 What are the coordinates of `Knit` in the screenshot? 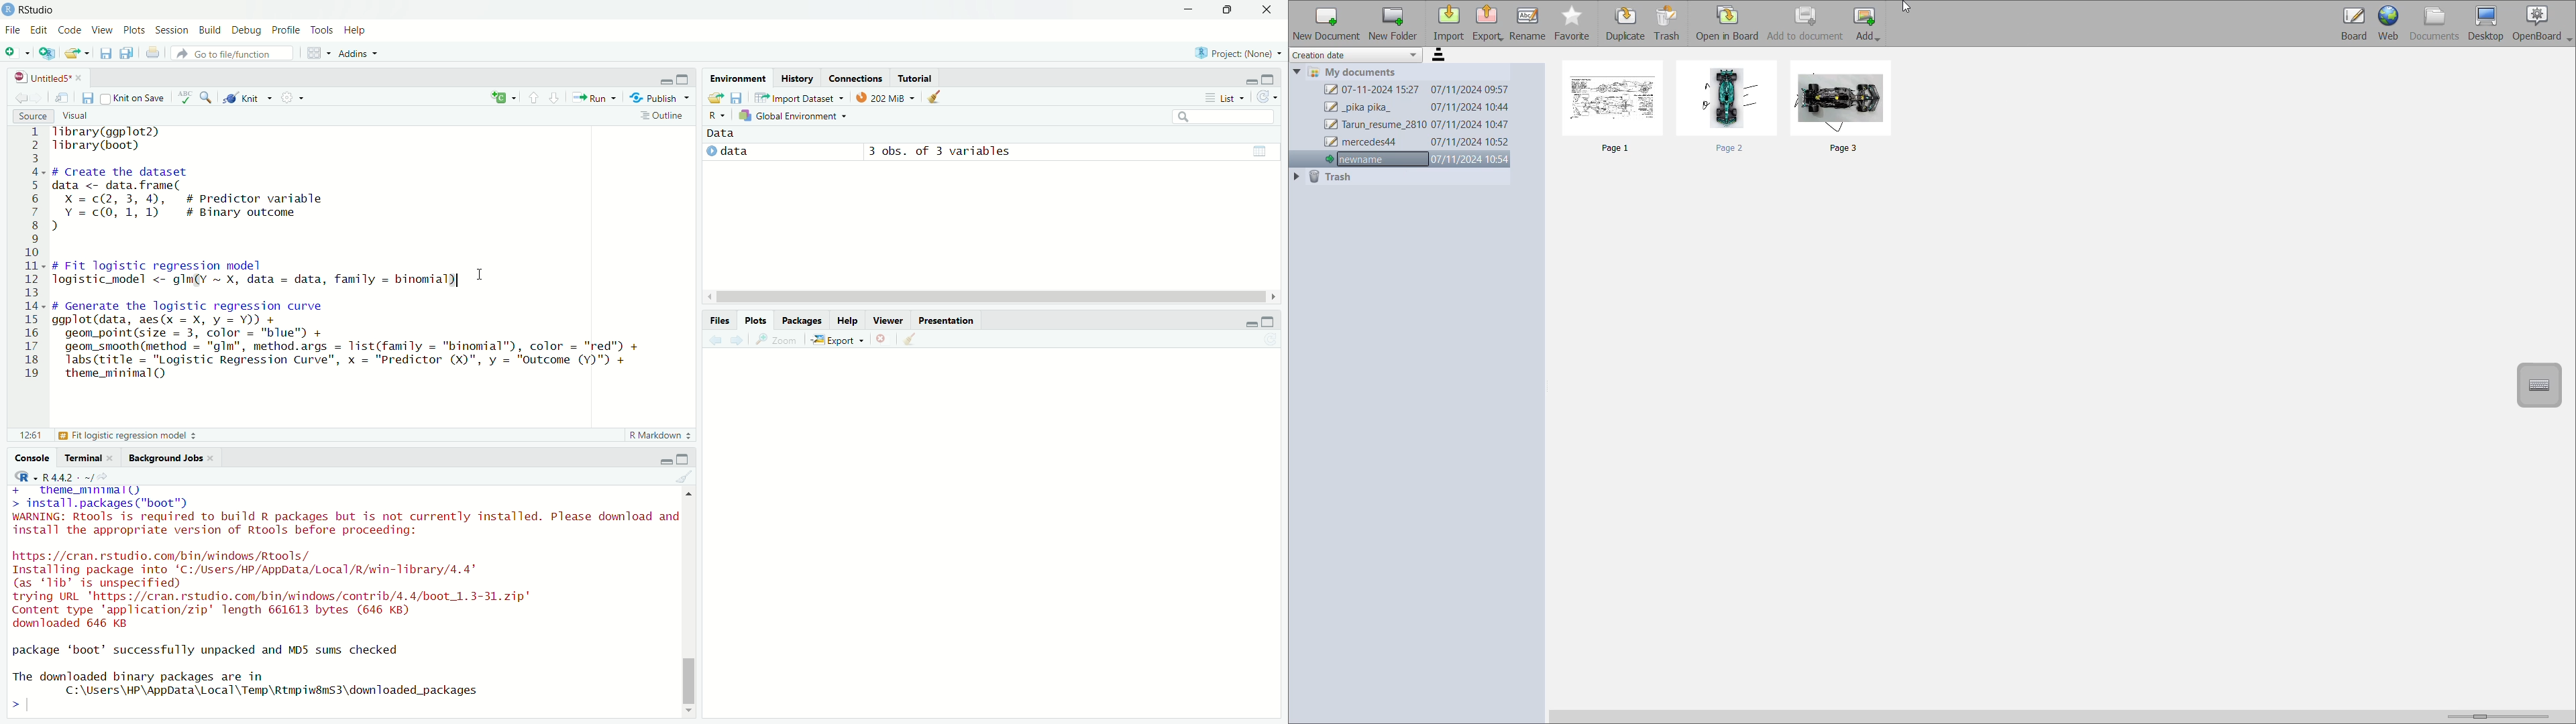 It's located at (248, 97).